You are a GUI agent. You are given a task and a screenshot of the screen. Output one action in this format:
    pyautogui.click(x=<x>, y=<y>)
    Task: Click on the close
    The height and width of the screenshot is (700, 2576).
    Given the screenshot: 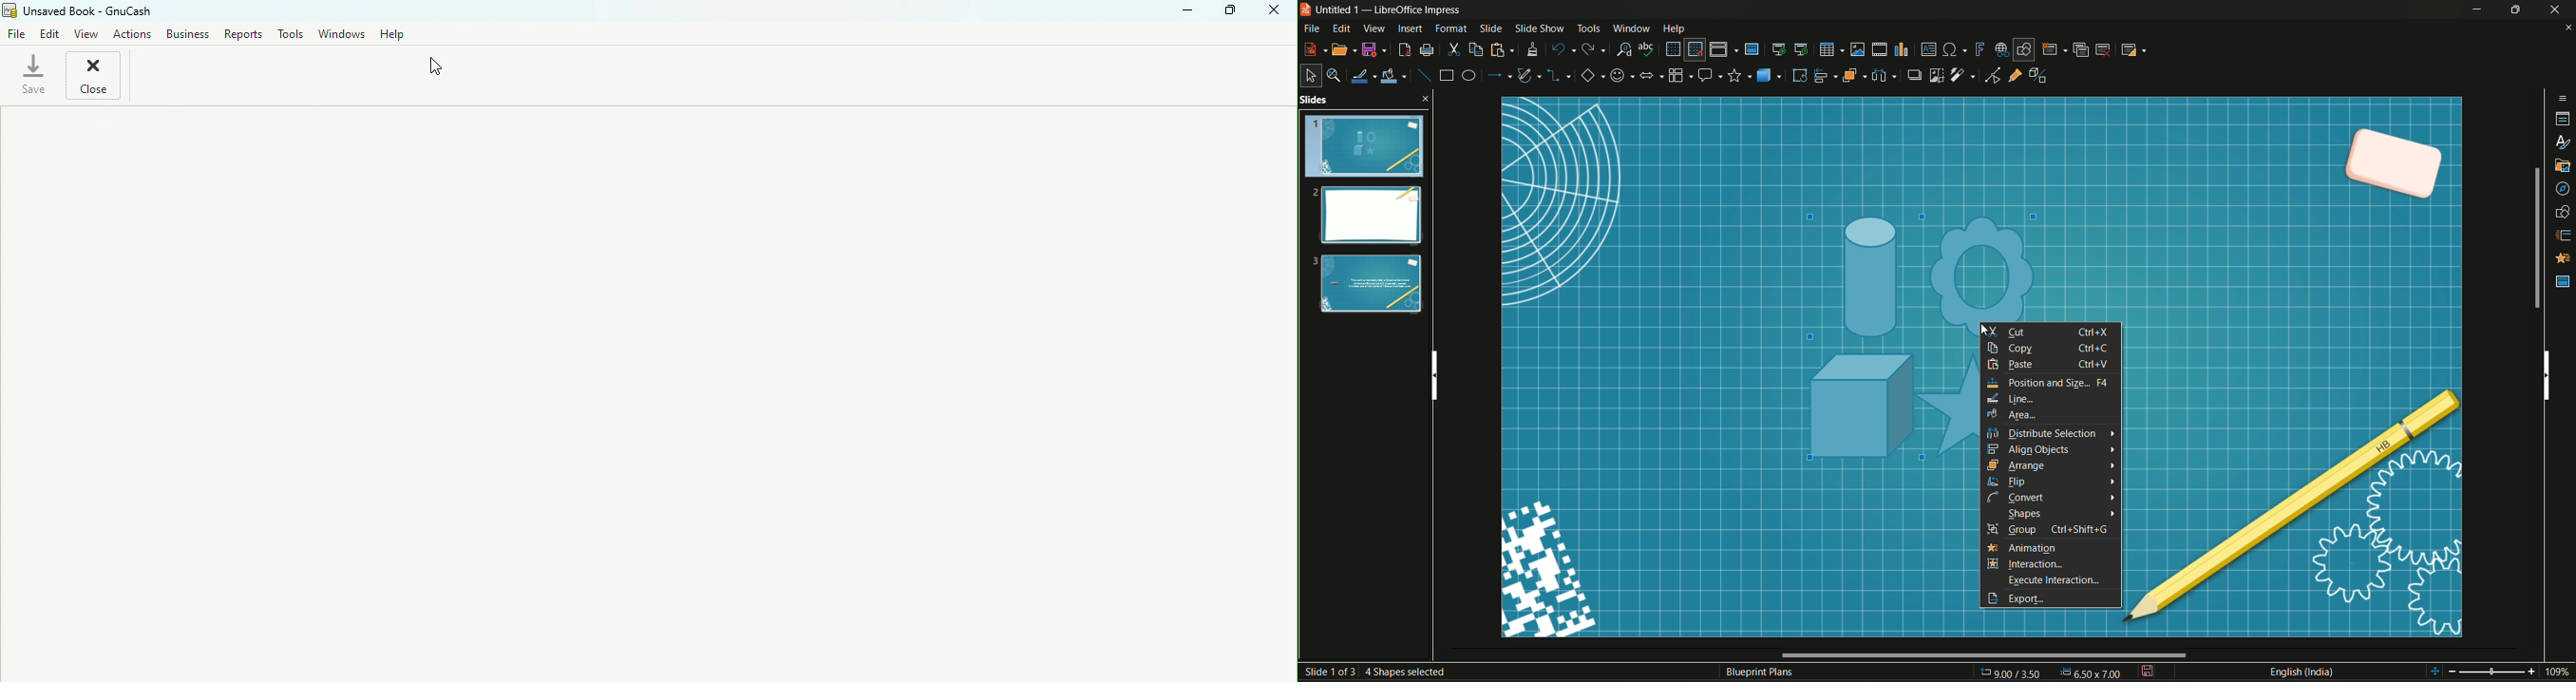 What is the action you would take?
    pyautogui.click(x=2568, y=29)
    